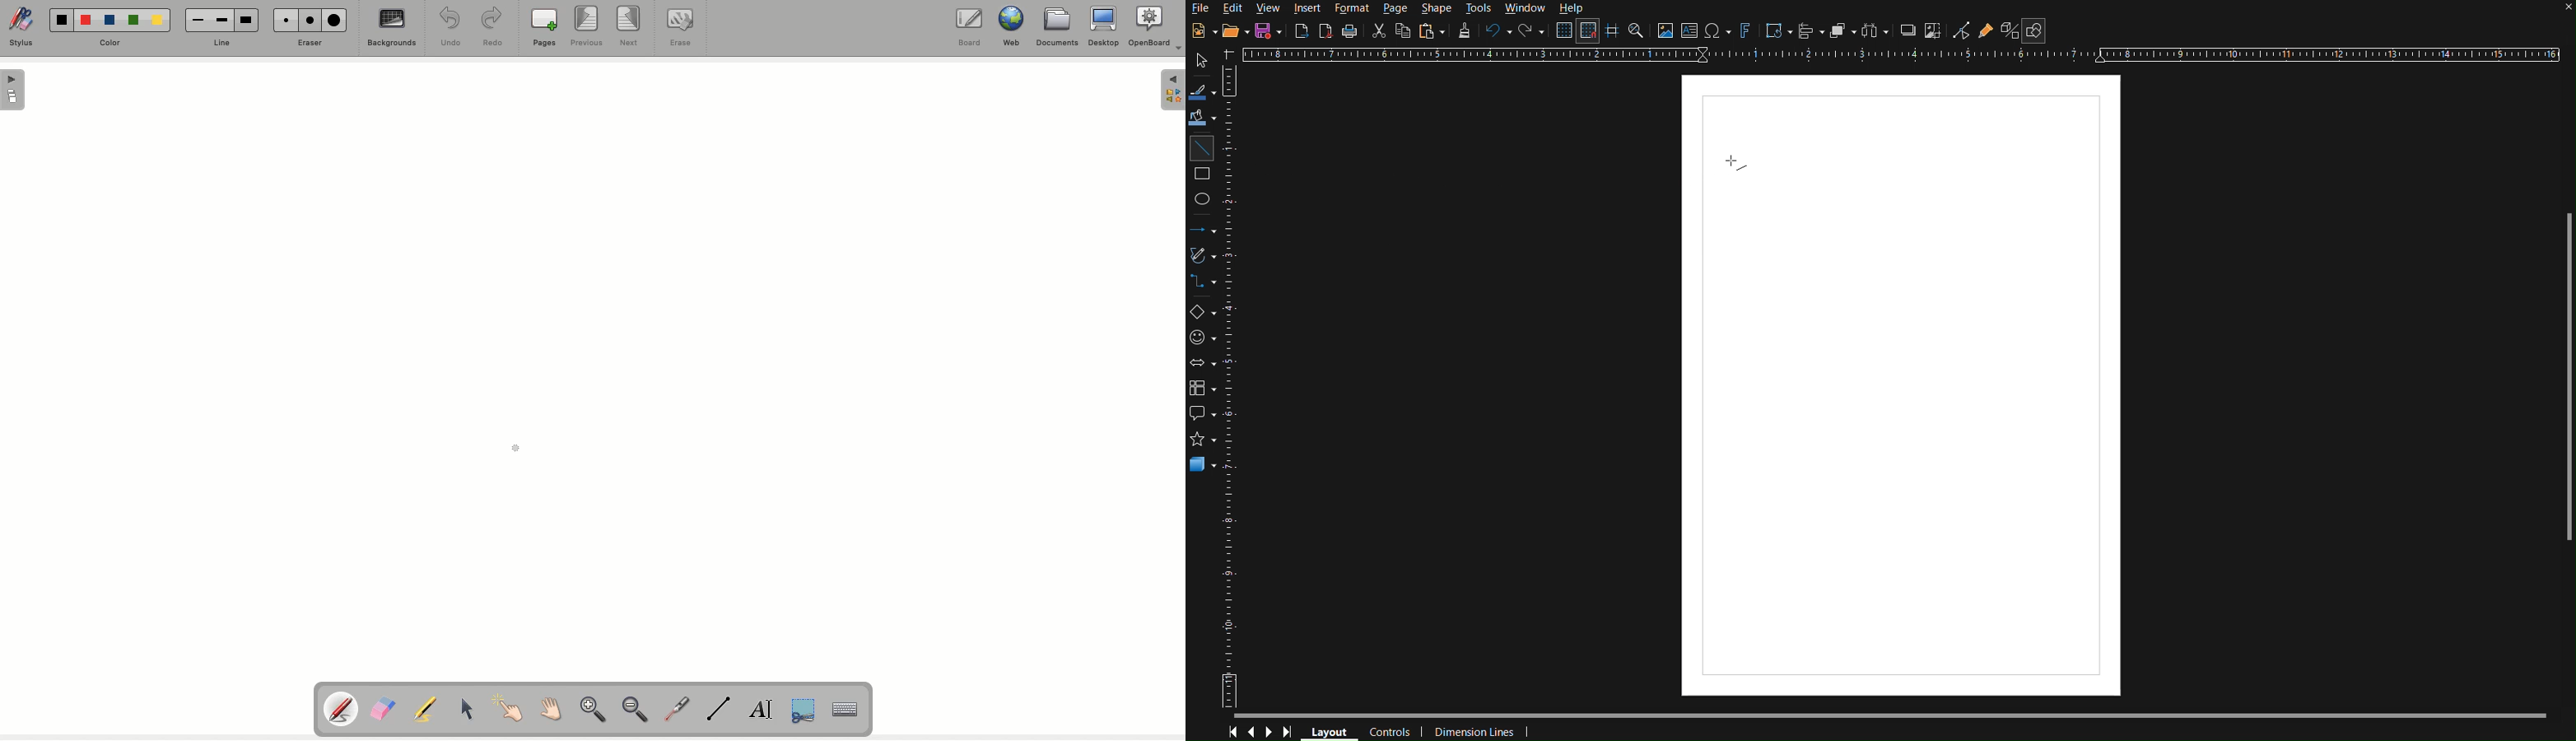 The height and width of the screenshot is (756, 2576). What do you see at coordinates (2567, 378) in the screenshot?
I see `Scrollbar` at bounding box center [2567, 378].